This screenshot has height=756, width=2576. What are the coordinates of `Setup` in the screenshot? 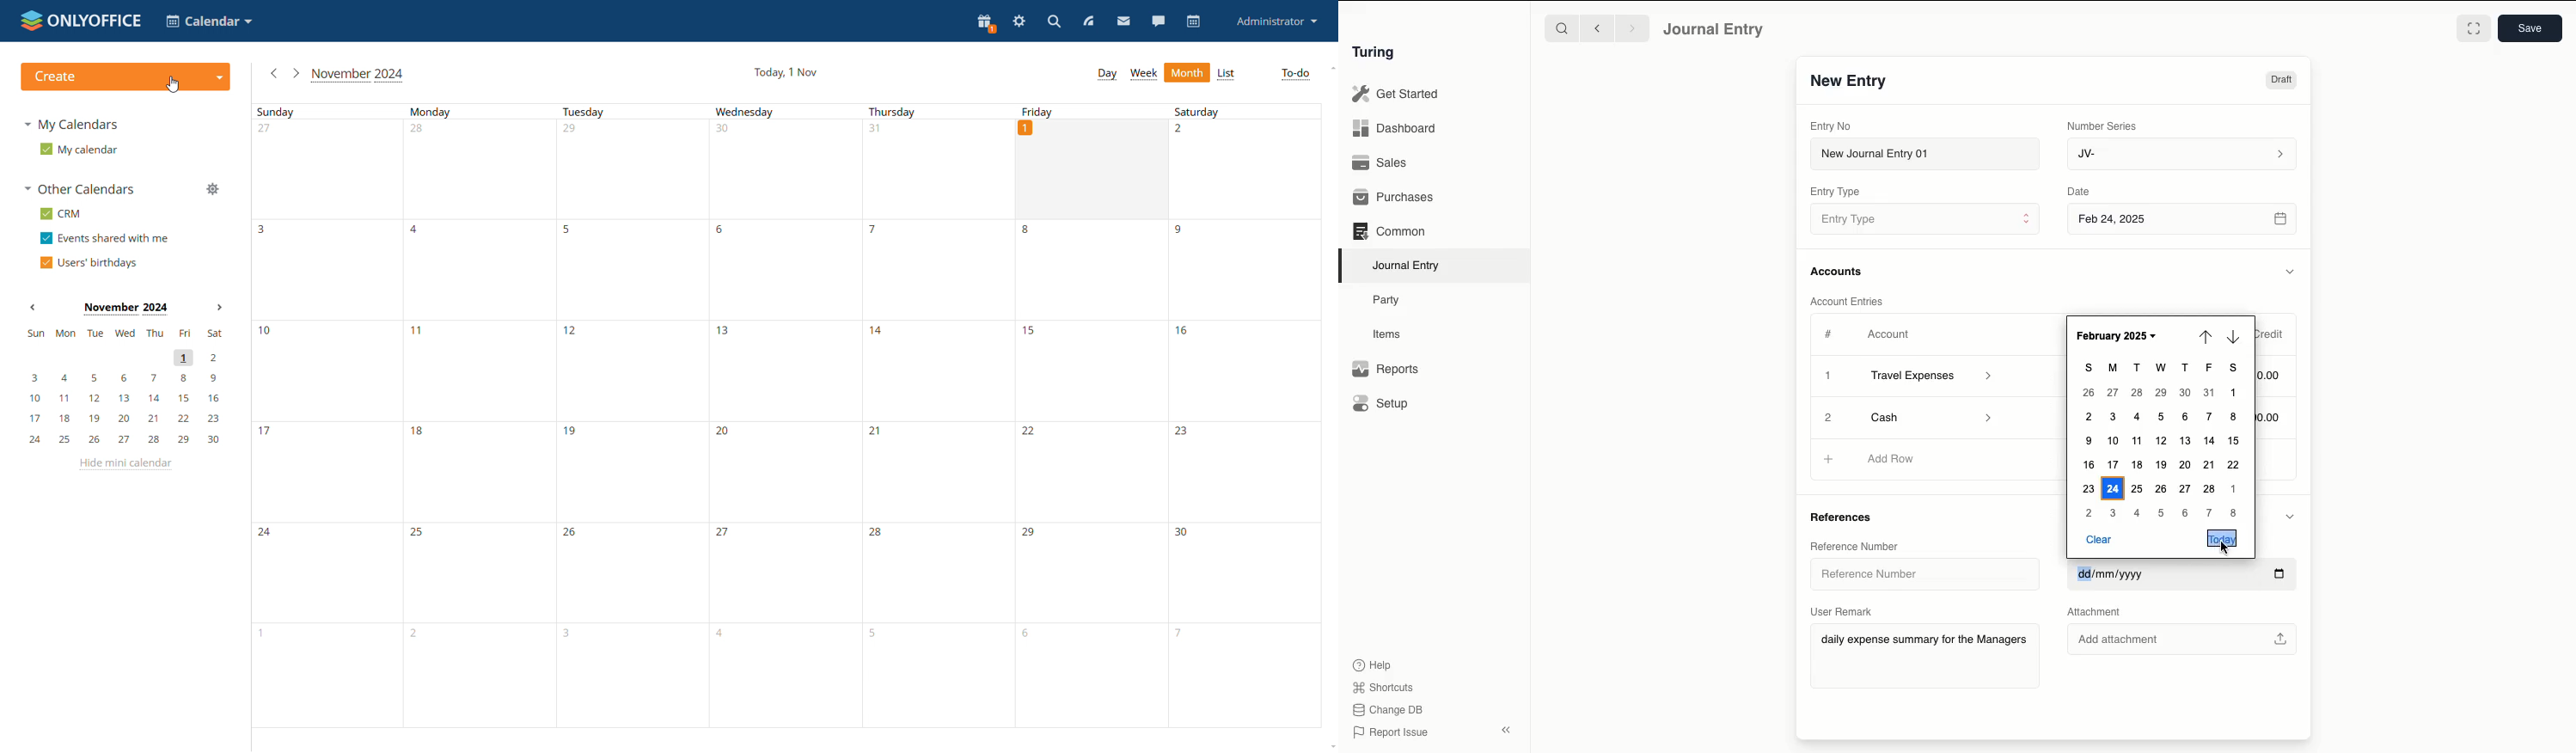 It's located at (1381, 402).